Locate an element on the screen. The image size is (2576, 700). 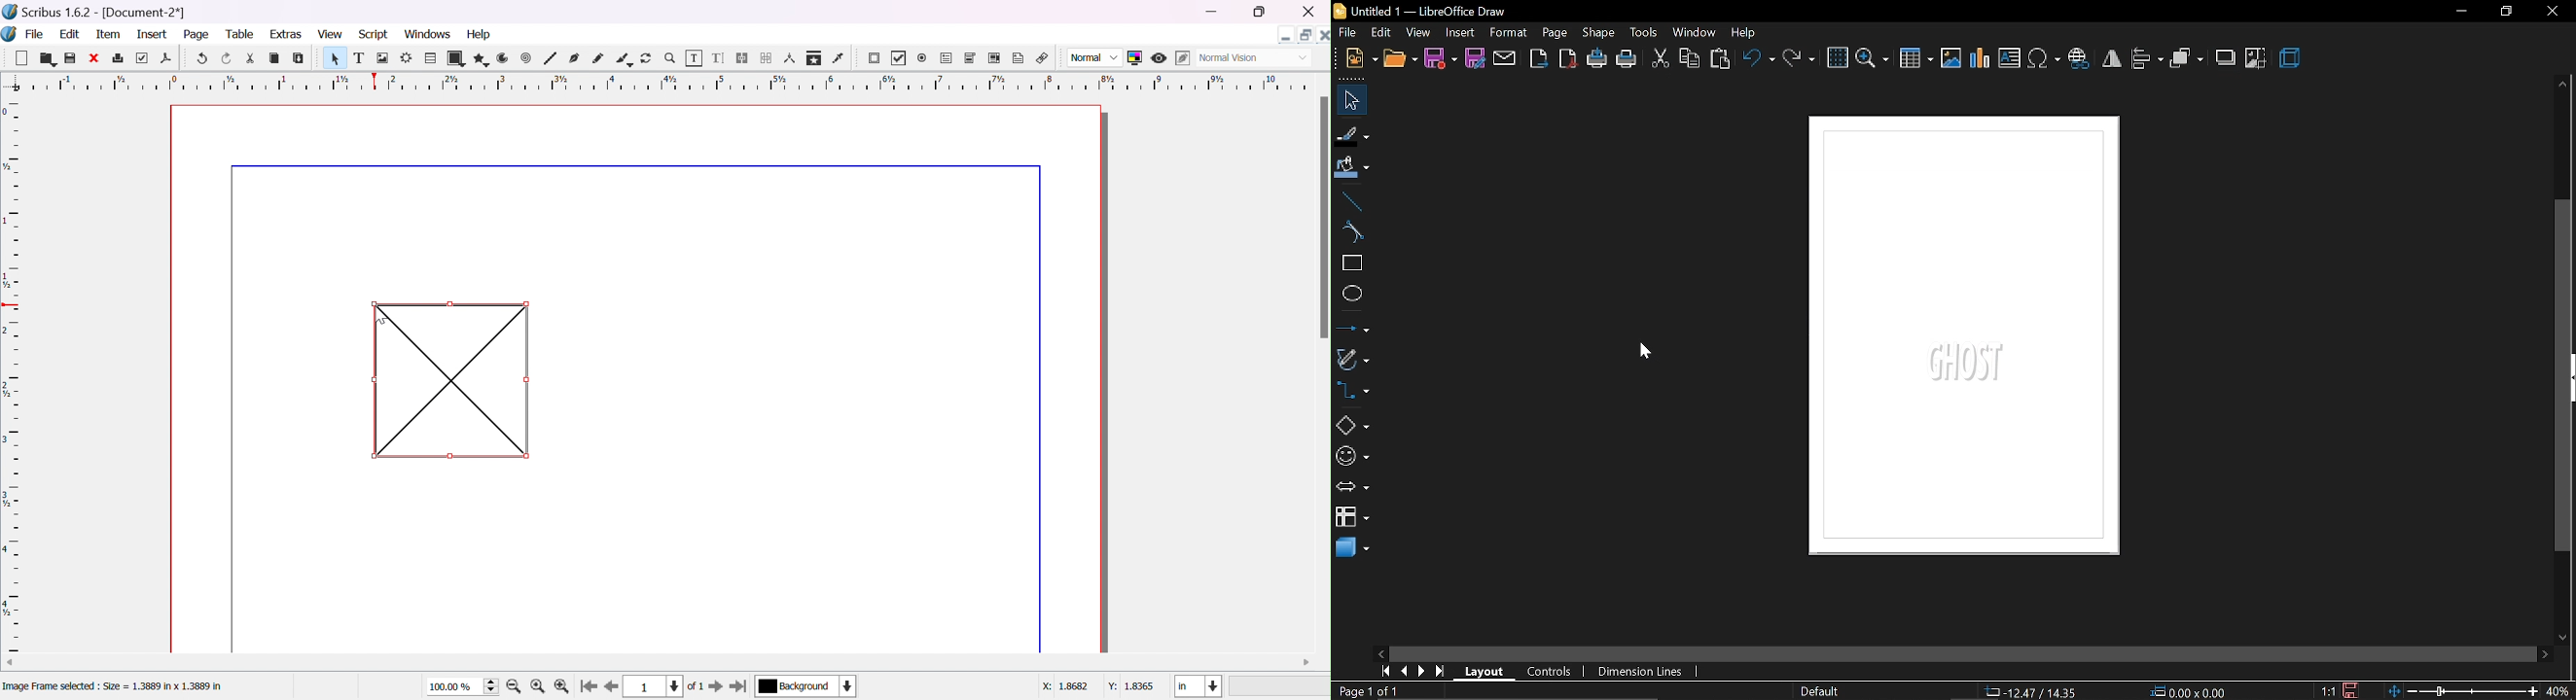
table is located at coordinates (242, 34).